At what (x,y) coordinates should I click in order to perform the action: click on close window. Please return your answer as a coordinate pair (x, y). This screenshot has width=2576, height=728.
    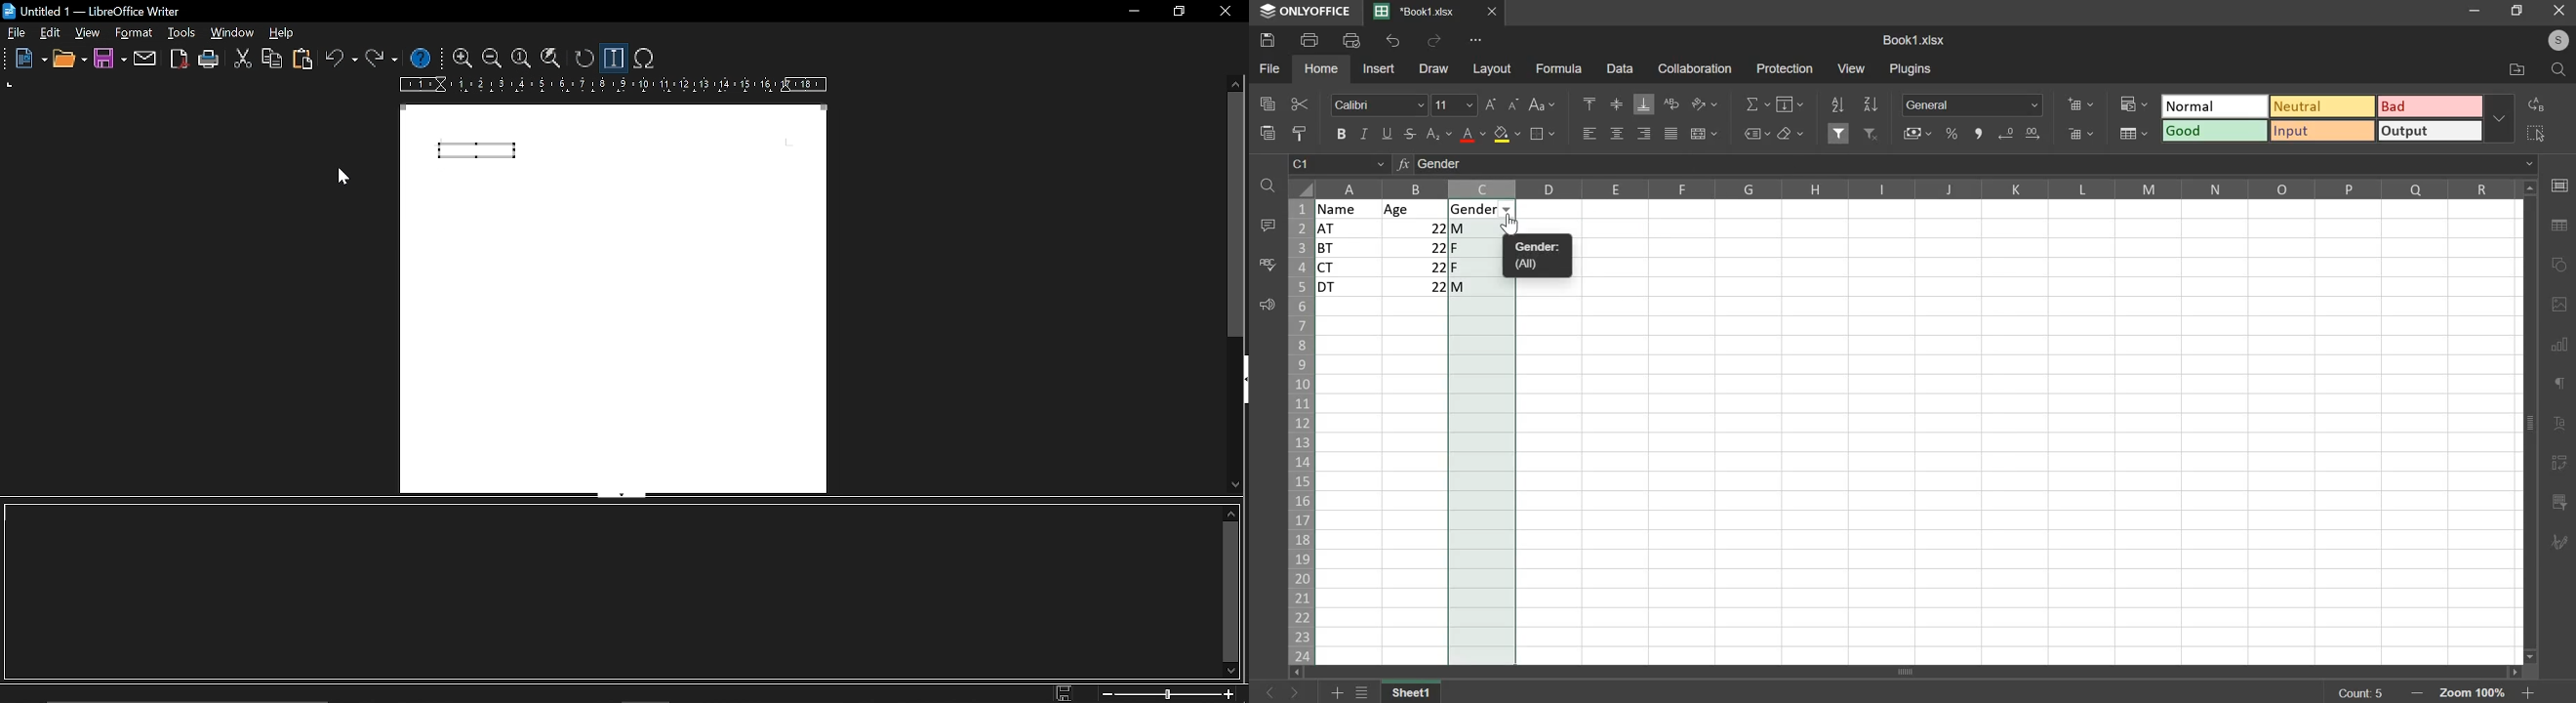
    Looking at the image, I should click on (2558, 13).